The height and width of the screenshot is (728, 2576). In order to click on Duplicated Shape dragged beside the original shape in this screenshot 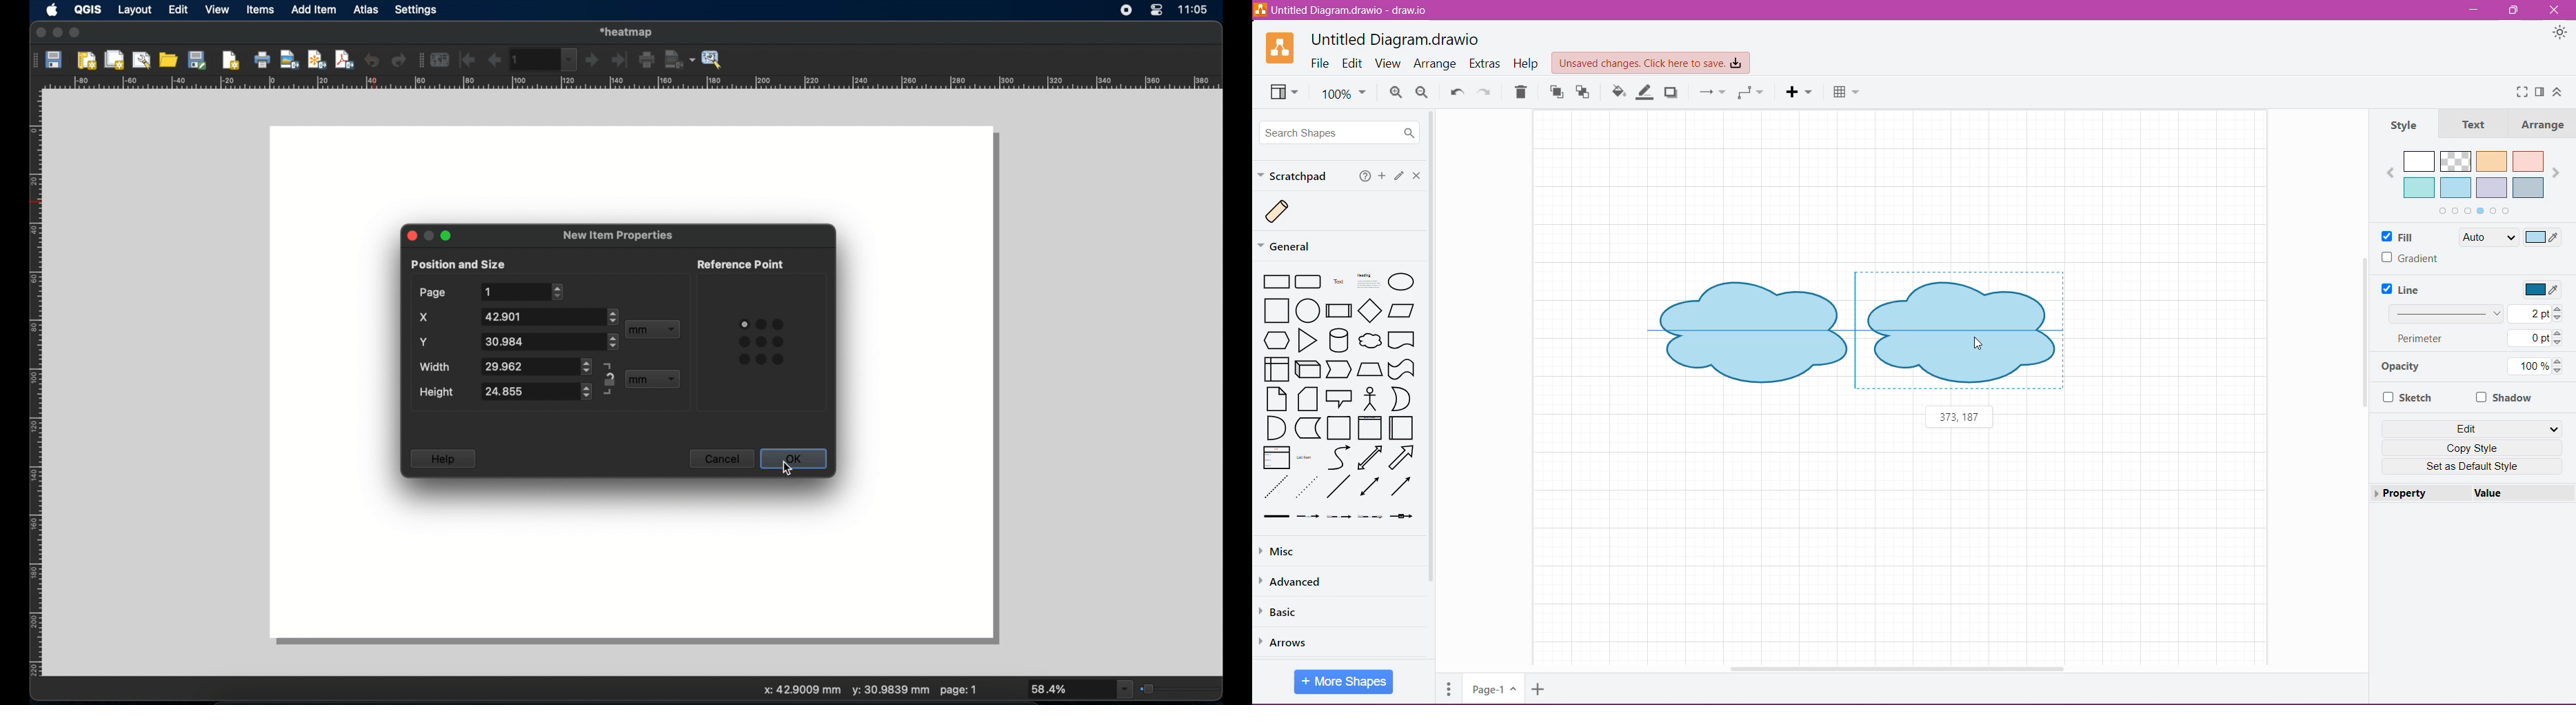, I will do `click(1959, 332)`.